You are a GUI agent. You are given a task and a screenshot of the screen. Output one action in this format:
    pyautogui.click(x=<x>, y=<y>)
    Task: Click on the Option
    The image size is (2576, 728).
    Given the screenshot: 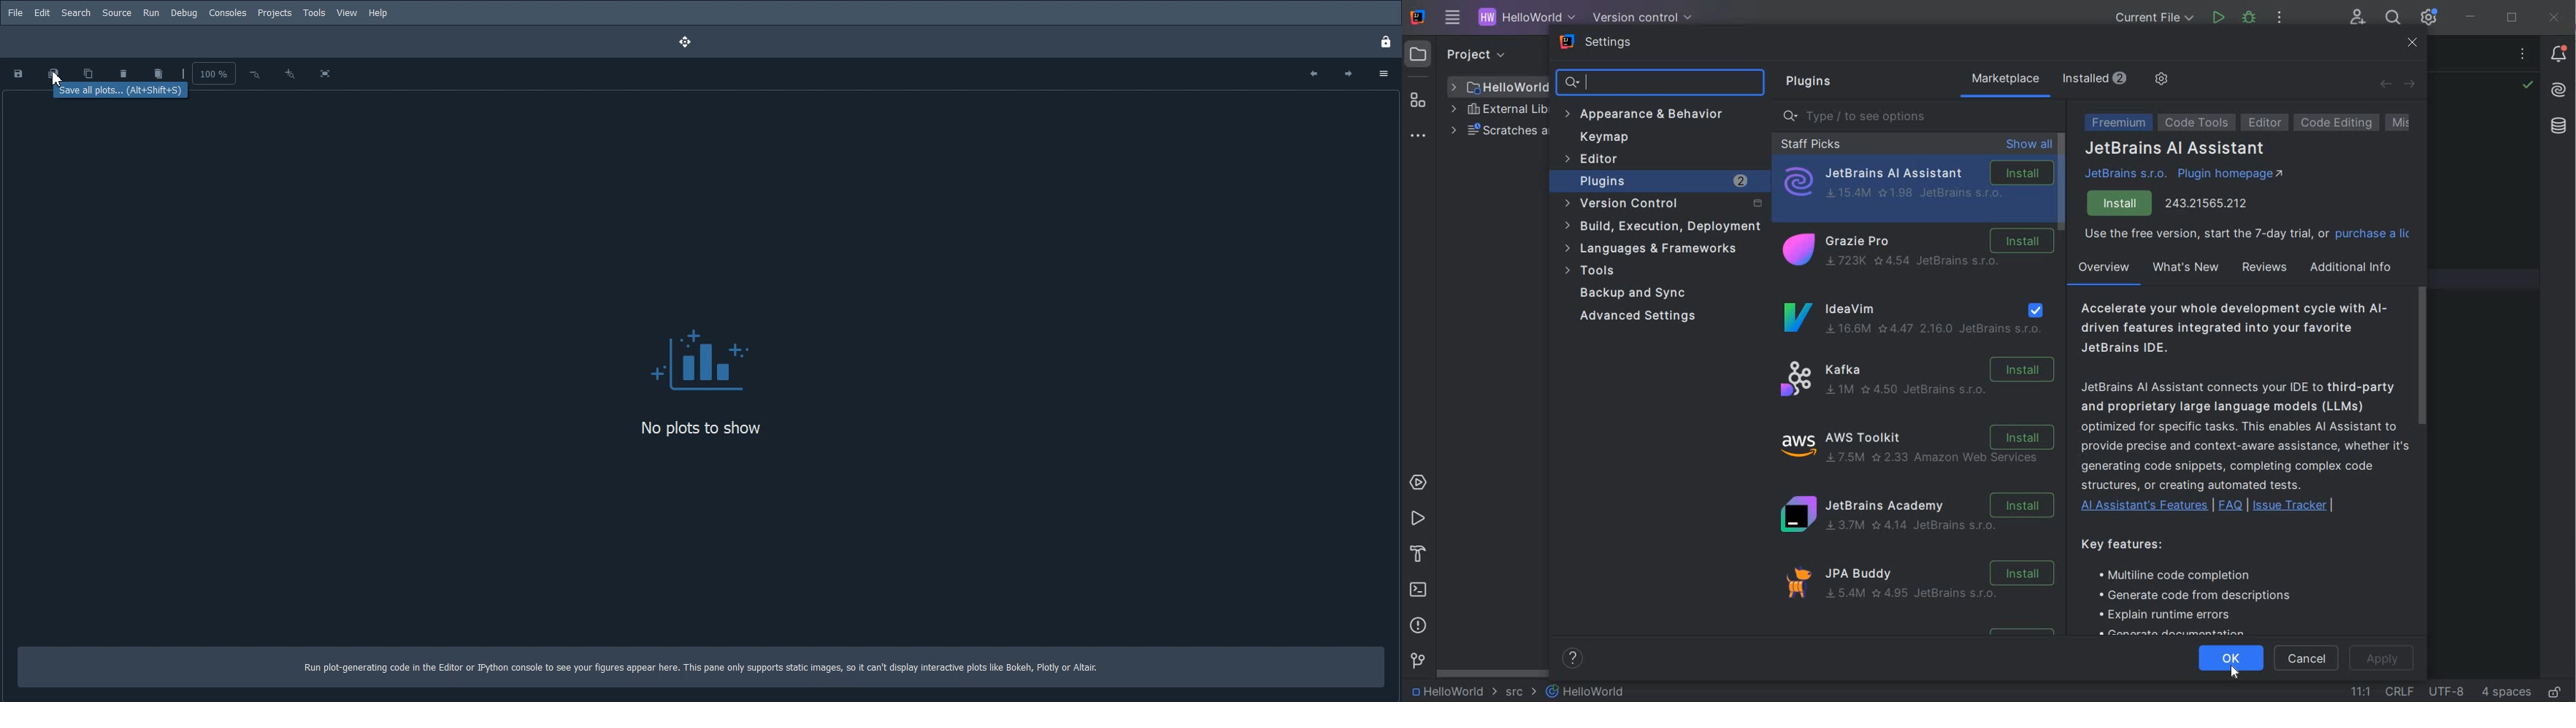 What is the action you would take?
    pyautogui.click(x=1386, y=74)
    